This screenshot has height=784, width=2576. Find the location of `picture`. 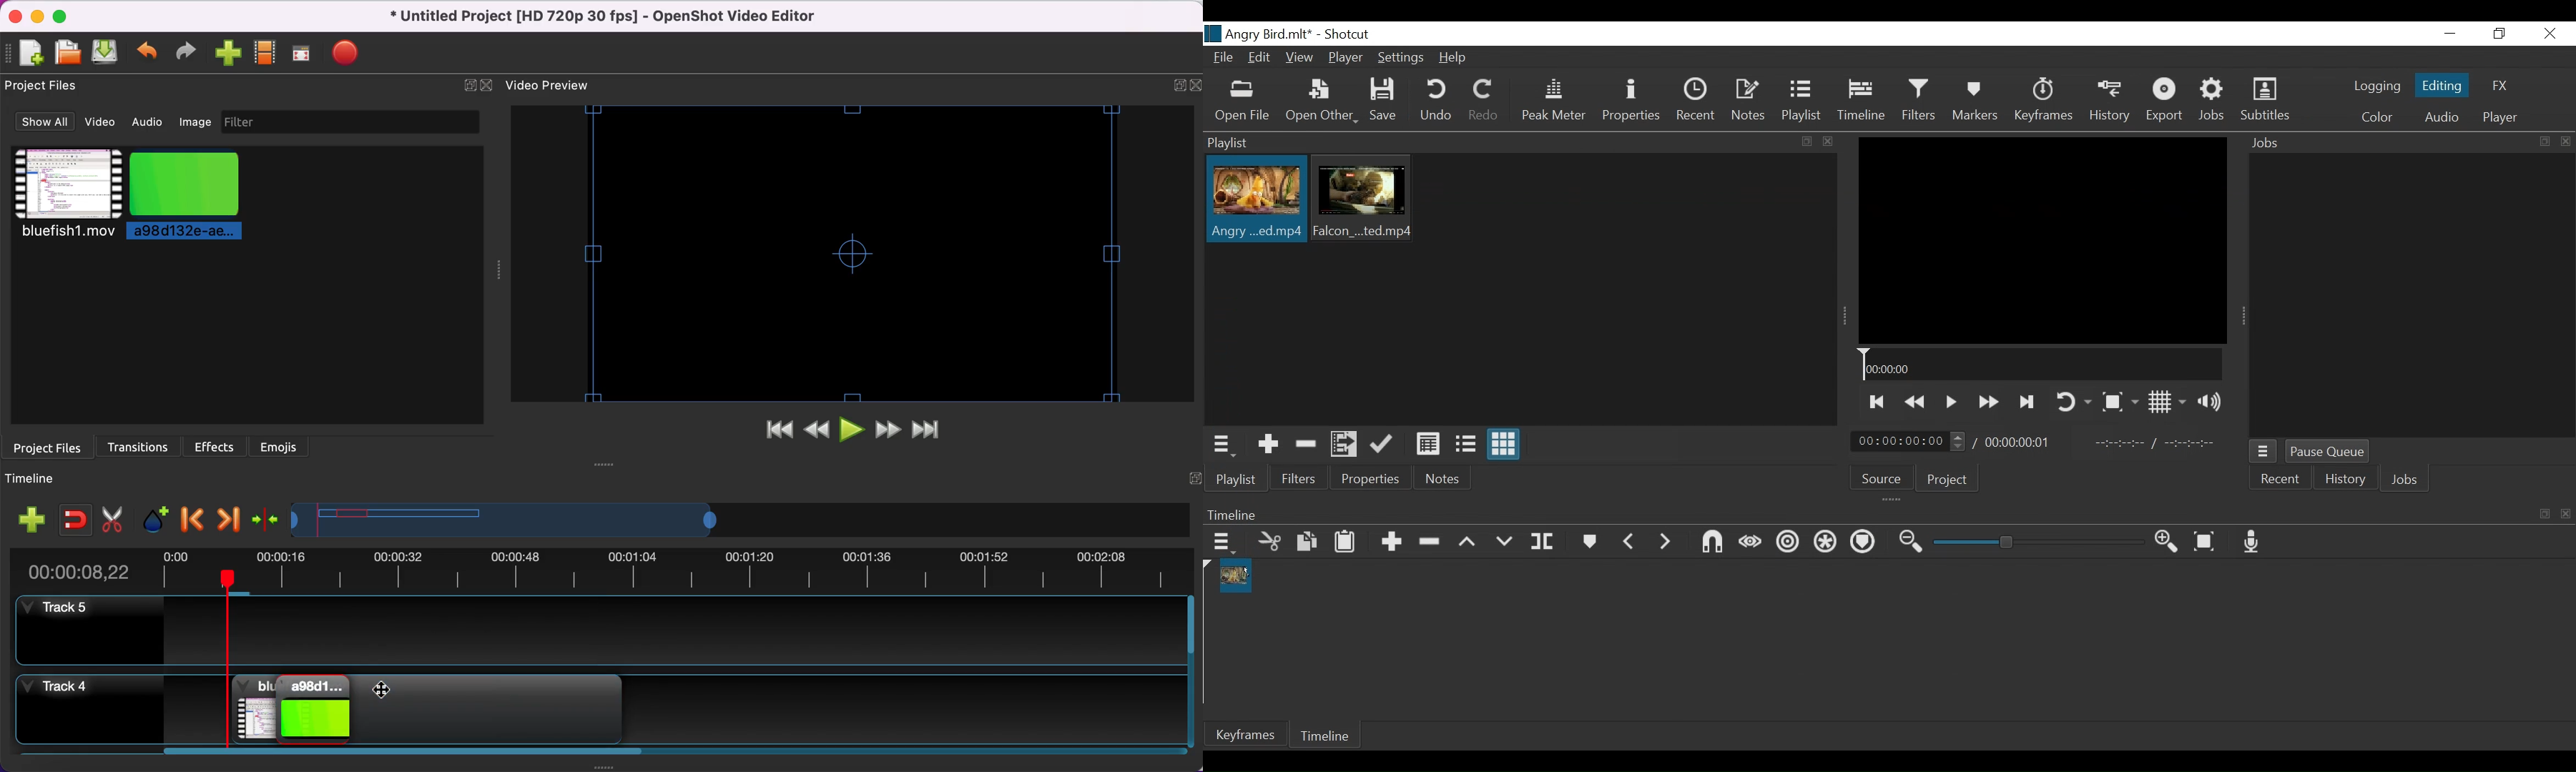

picture is located at coordinates (198, 197).